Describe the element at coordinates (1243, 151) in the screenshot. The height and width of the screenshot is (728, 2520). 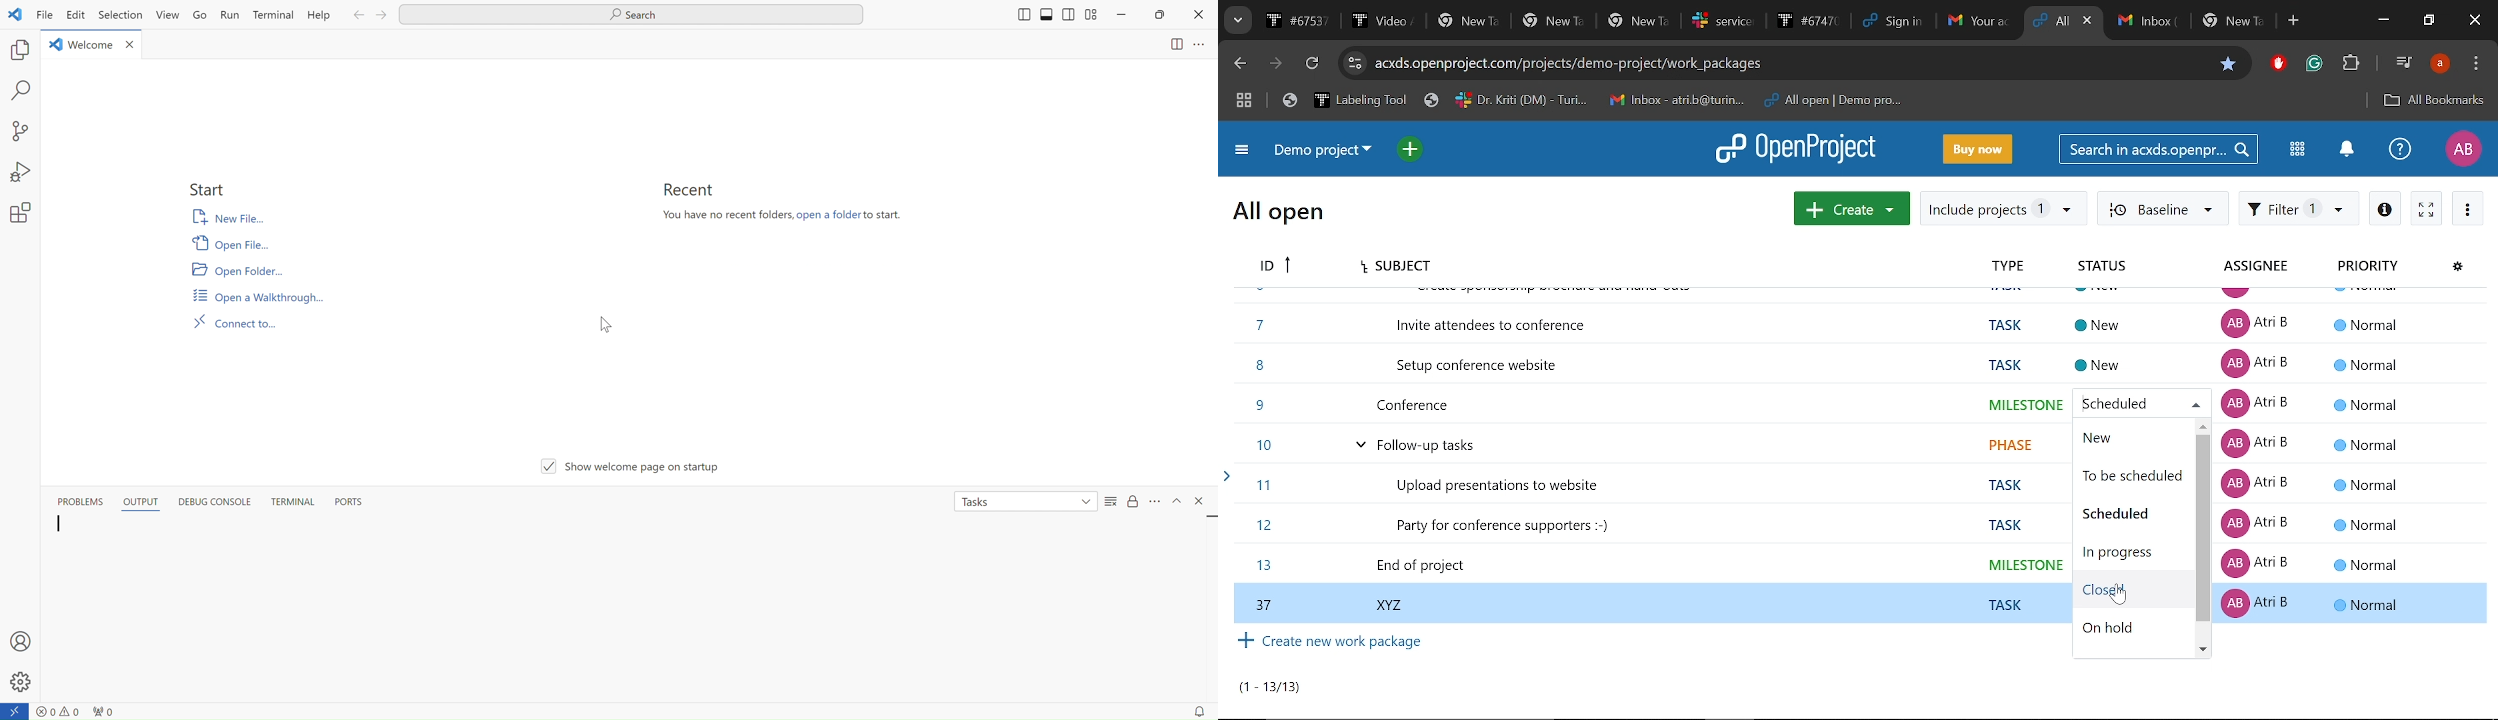
I see `Expand projrct menu` at that location.